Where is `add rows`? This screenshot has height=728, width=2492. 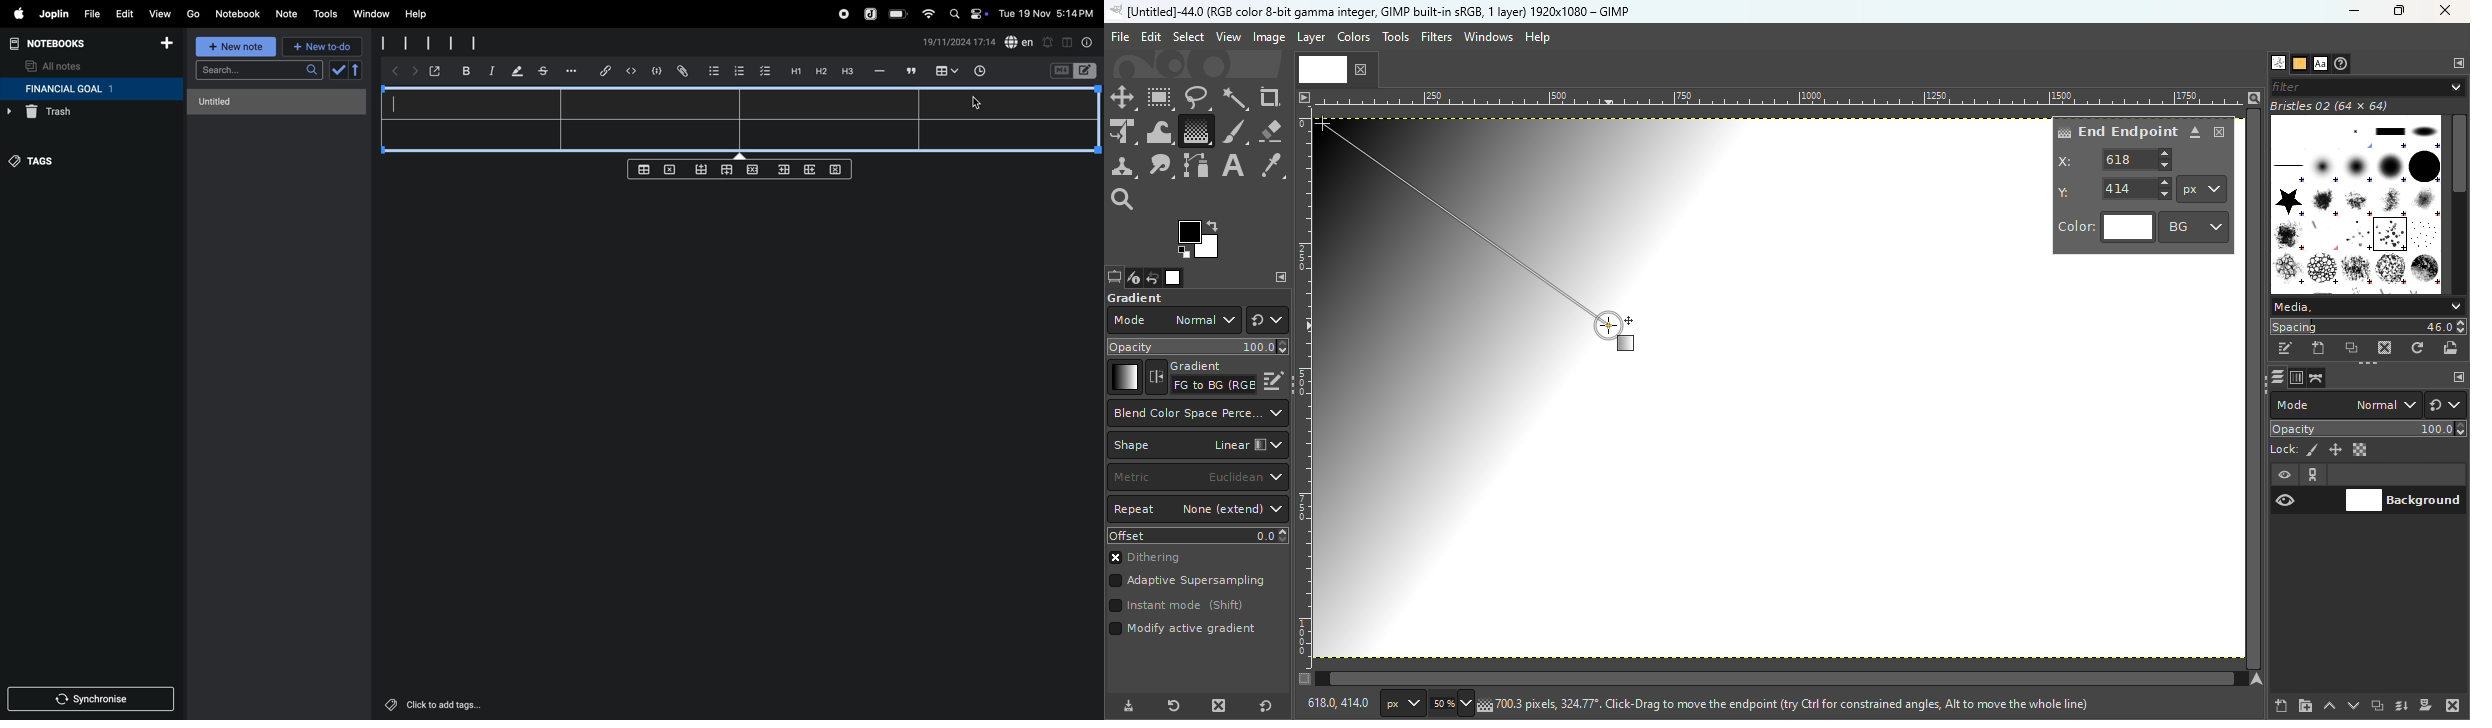
add rows is located at coordinates (808, 172).